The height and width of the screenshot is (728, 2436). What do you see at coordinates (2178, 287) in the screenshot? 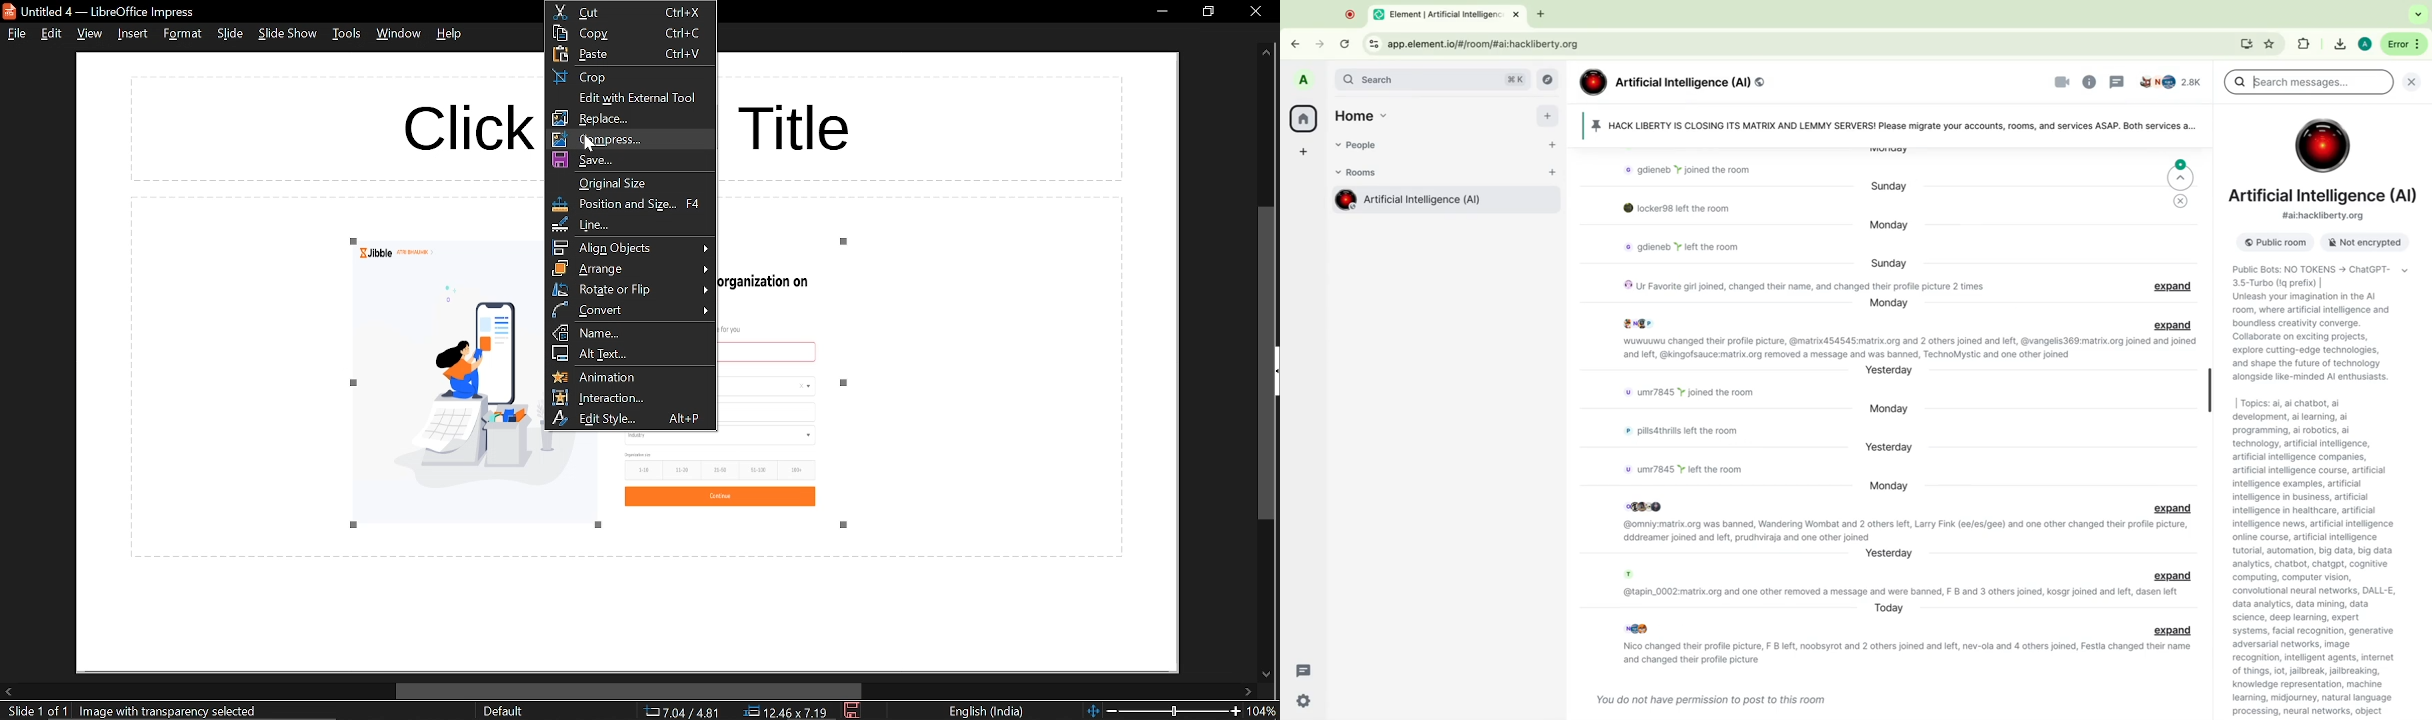
I see `expand` at bounding box center [2178, 287].